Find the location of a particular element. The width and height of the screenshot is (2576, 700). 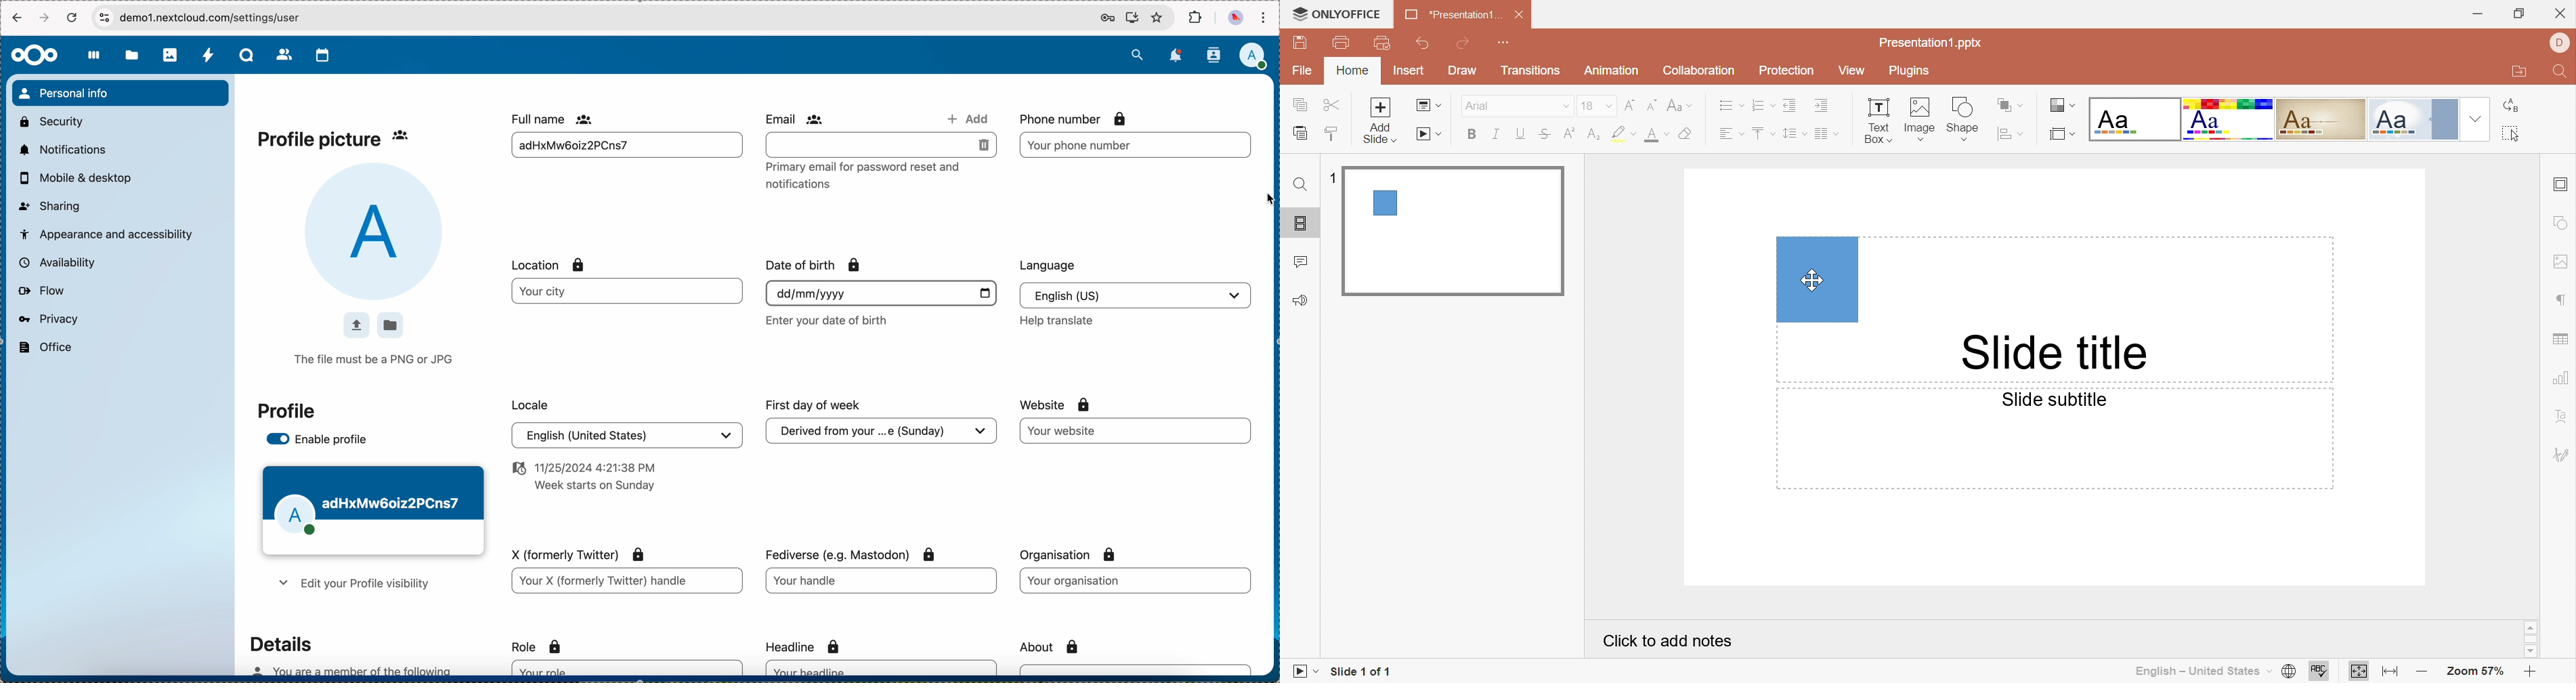

extensions is located at coordinates (1196, 18).